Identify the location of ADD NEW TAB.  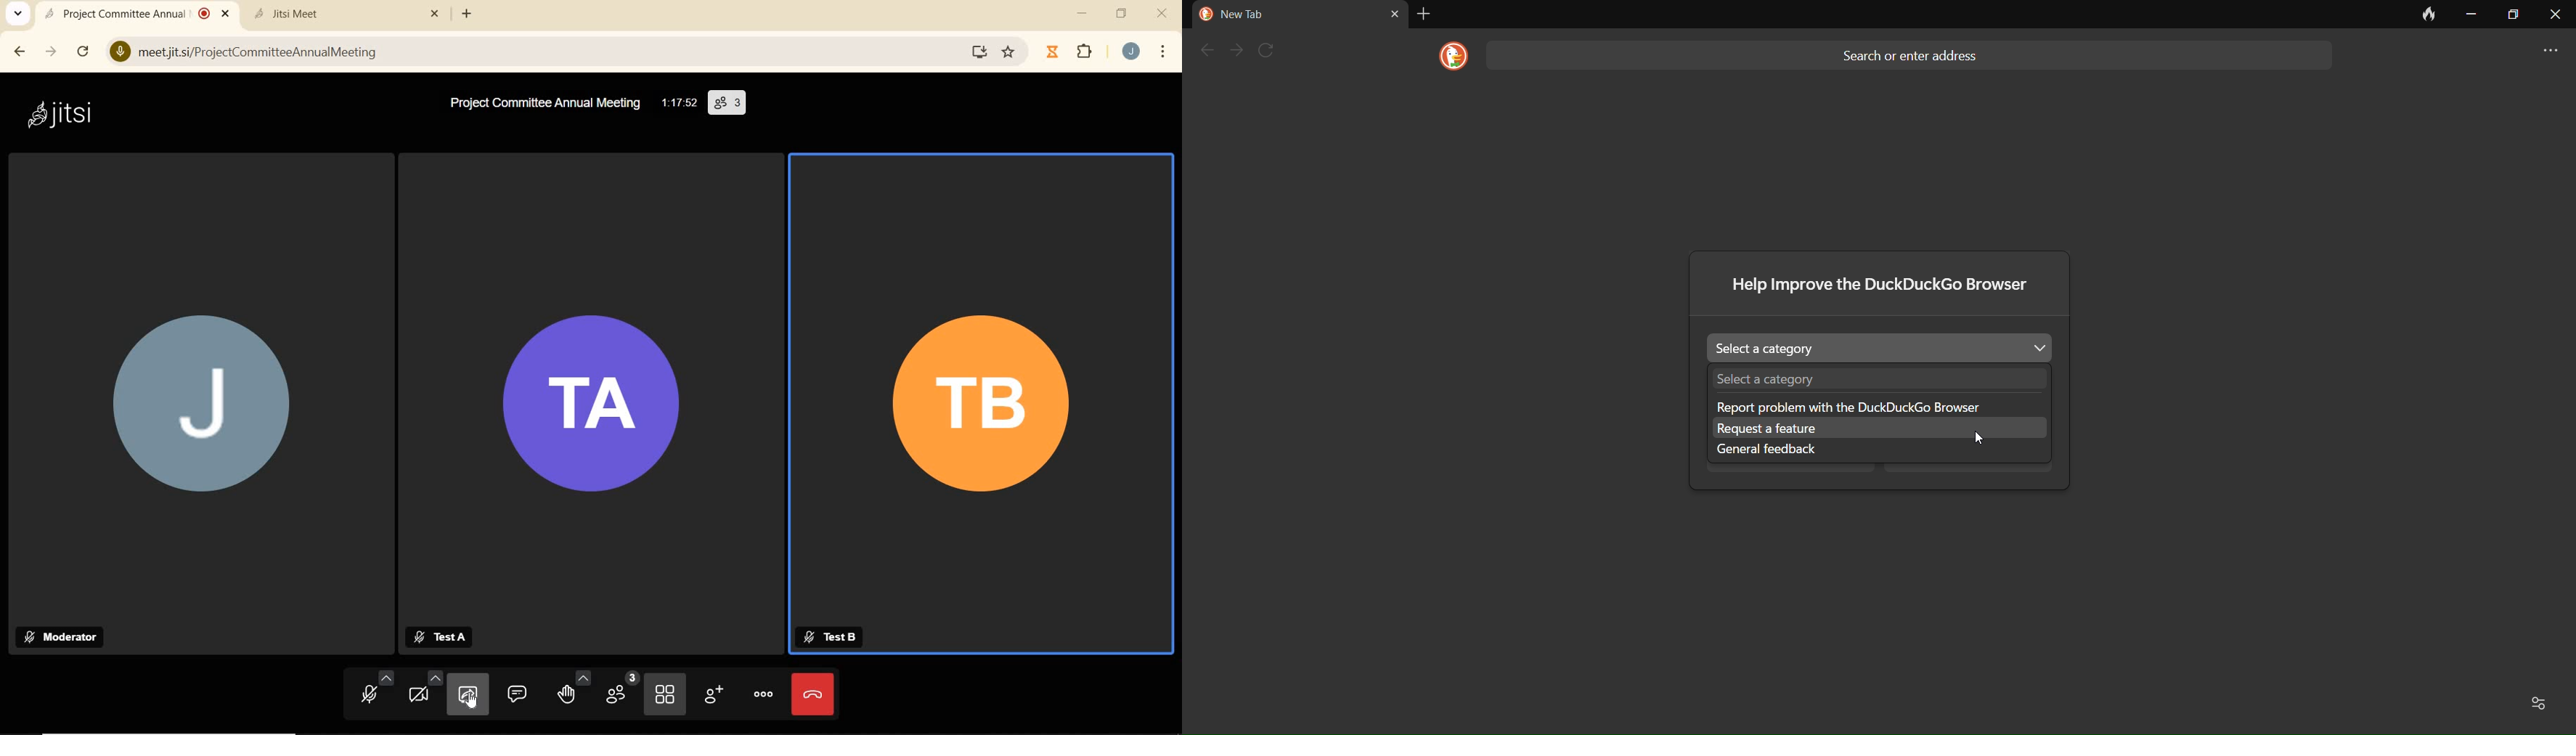
(467, 13).